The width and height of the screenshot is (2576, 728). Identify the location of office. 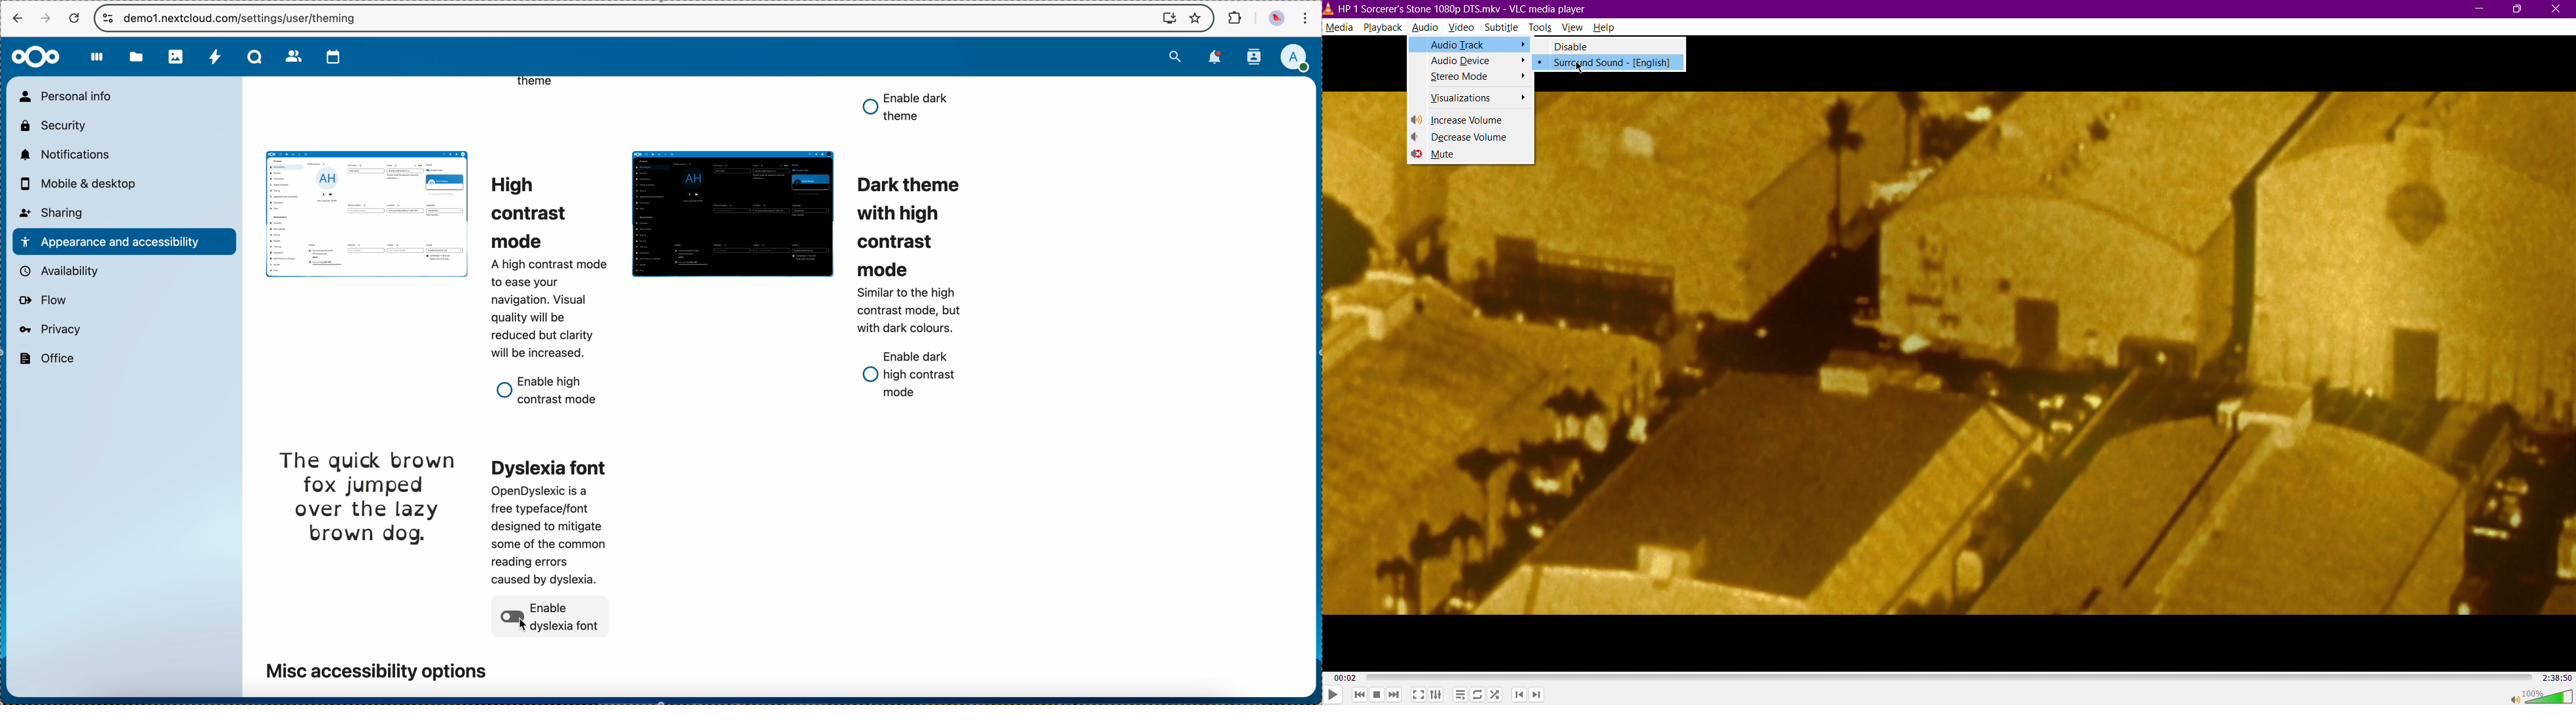
(47, 359).